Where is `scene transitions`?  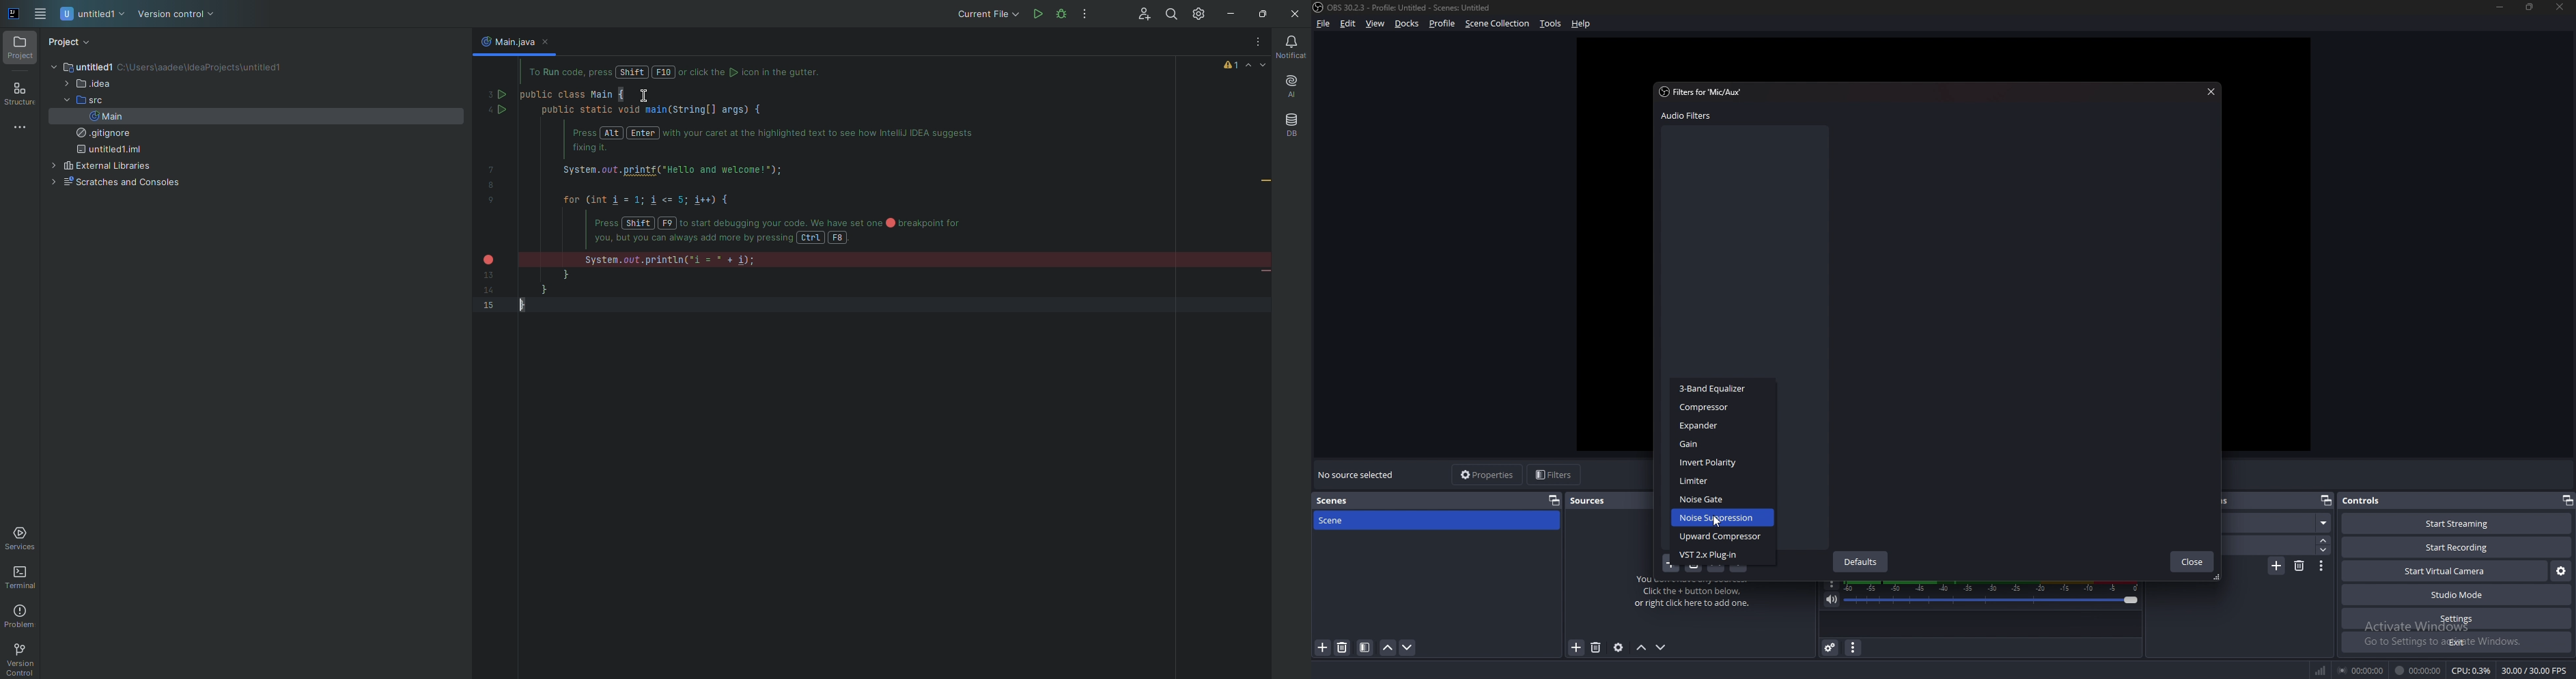 scene transitions is located at coordinates (2267, 500).